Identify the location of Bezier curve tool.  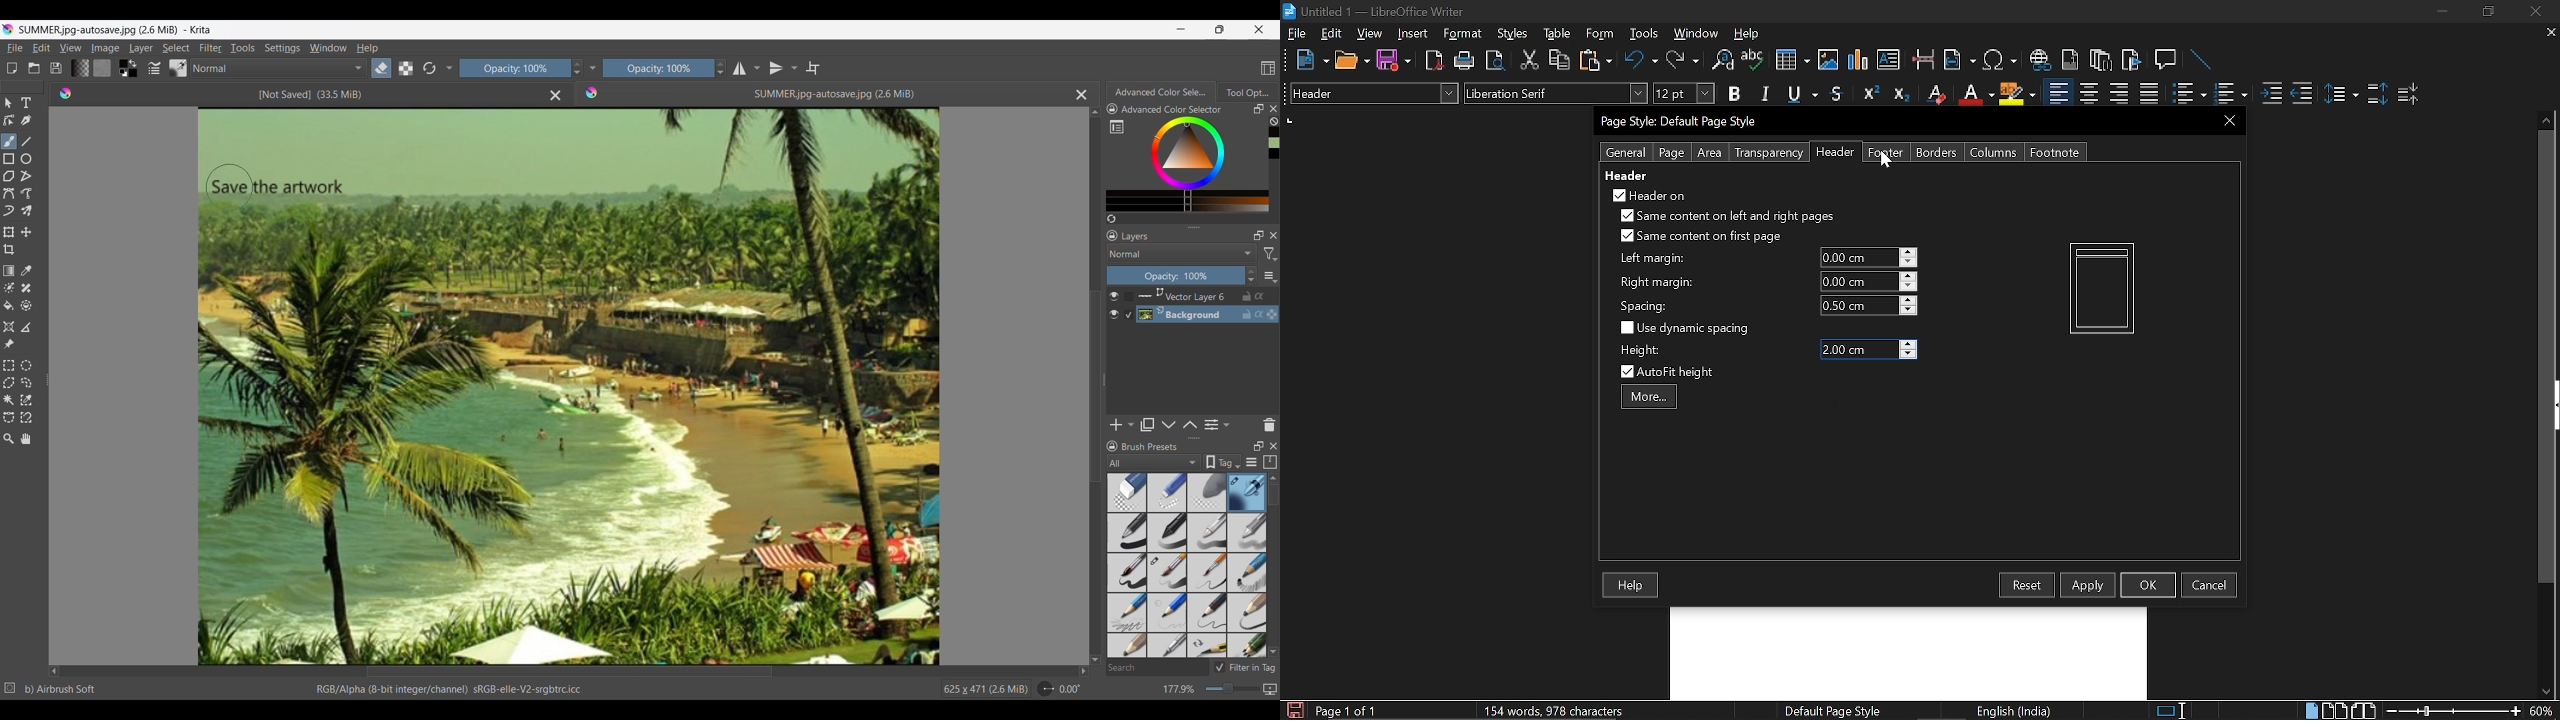
(9, 193).